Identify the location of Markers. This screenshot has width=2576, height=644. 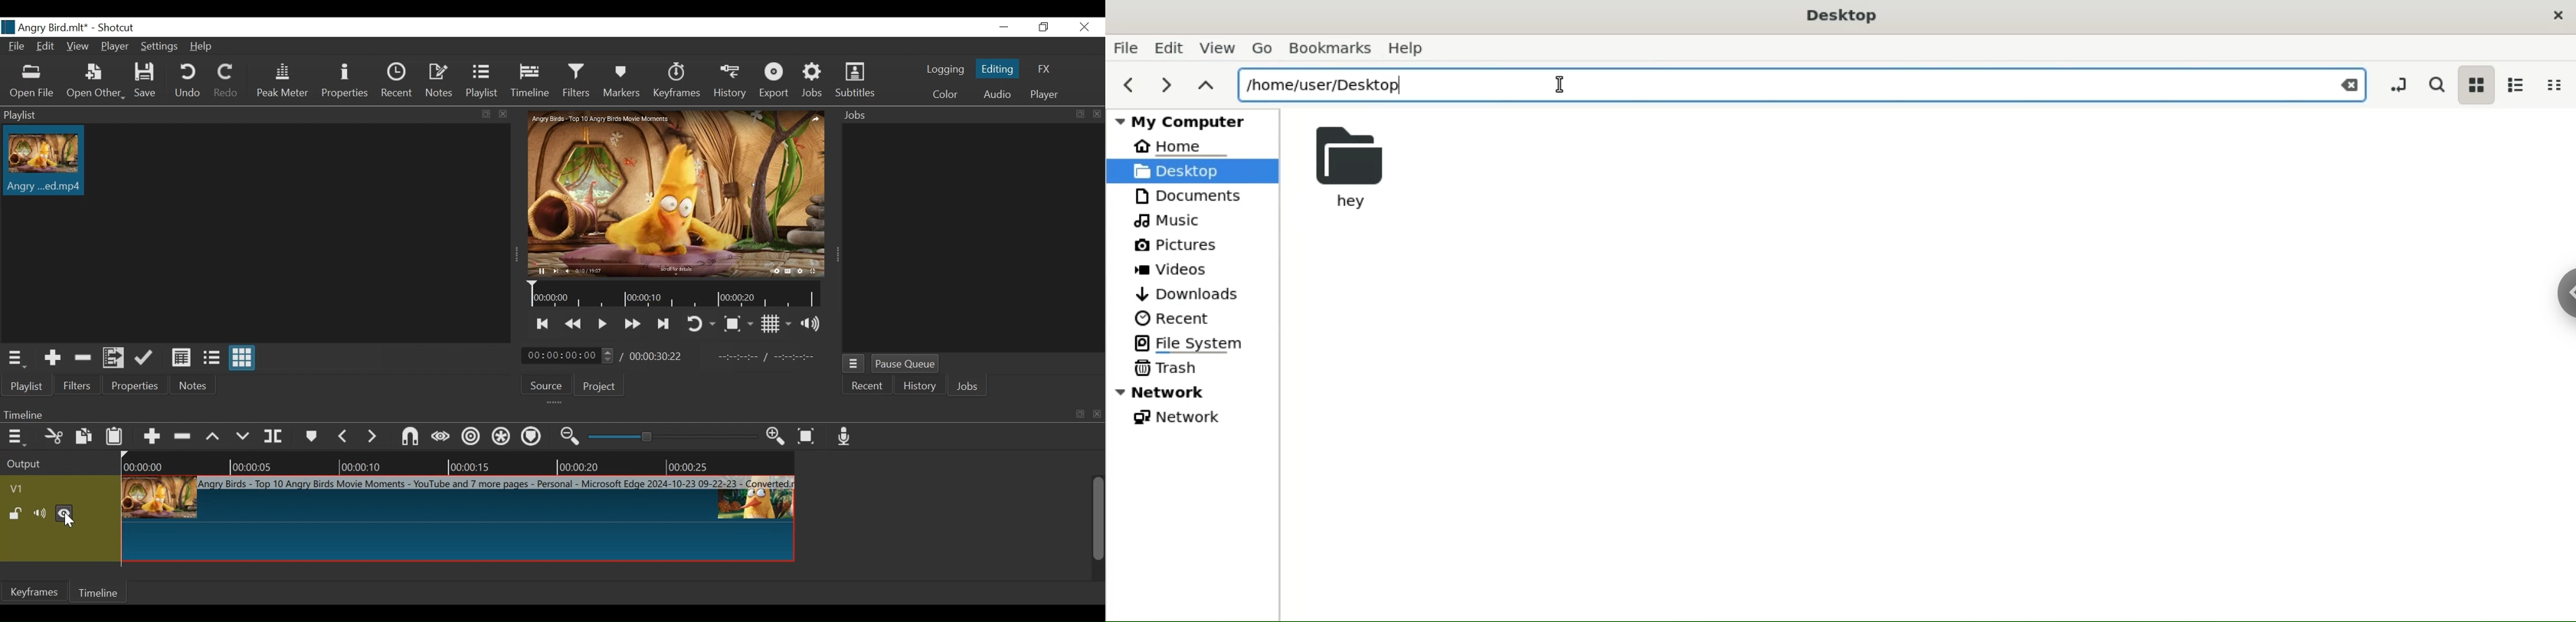
(621, 81).